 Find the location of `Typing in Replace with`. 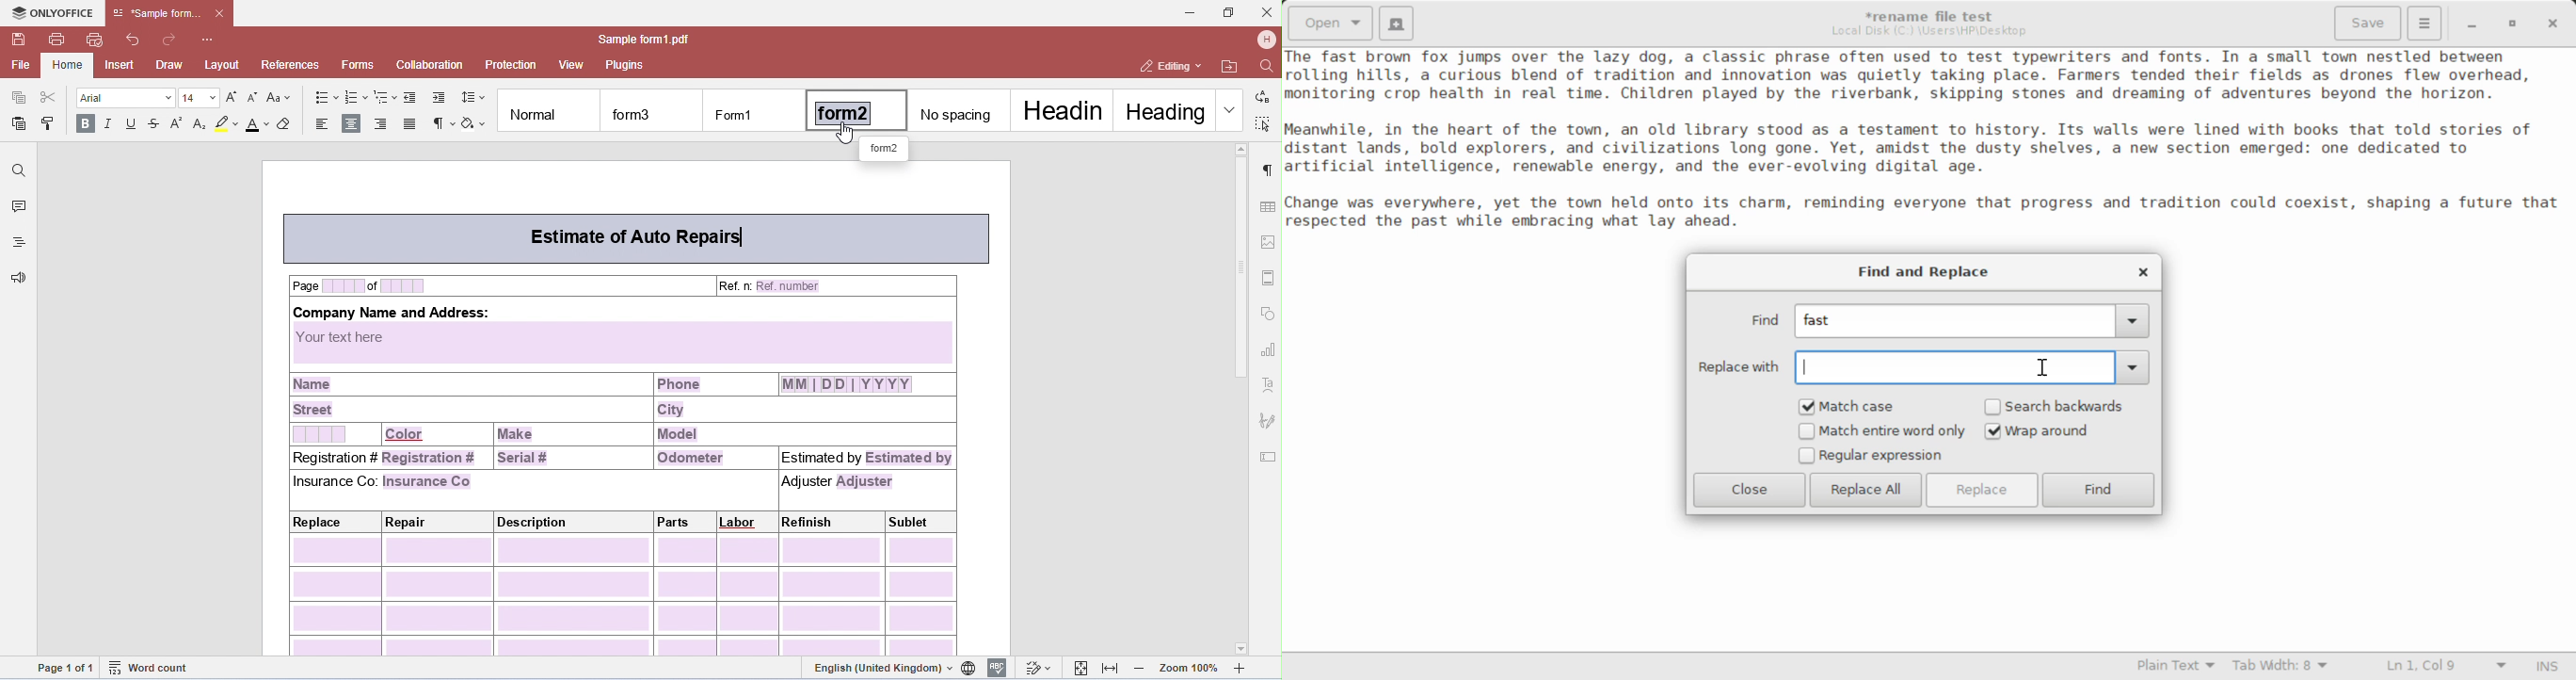

Typing in Replace with is located at coordinates (1921, 367).